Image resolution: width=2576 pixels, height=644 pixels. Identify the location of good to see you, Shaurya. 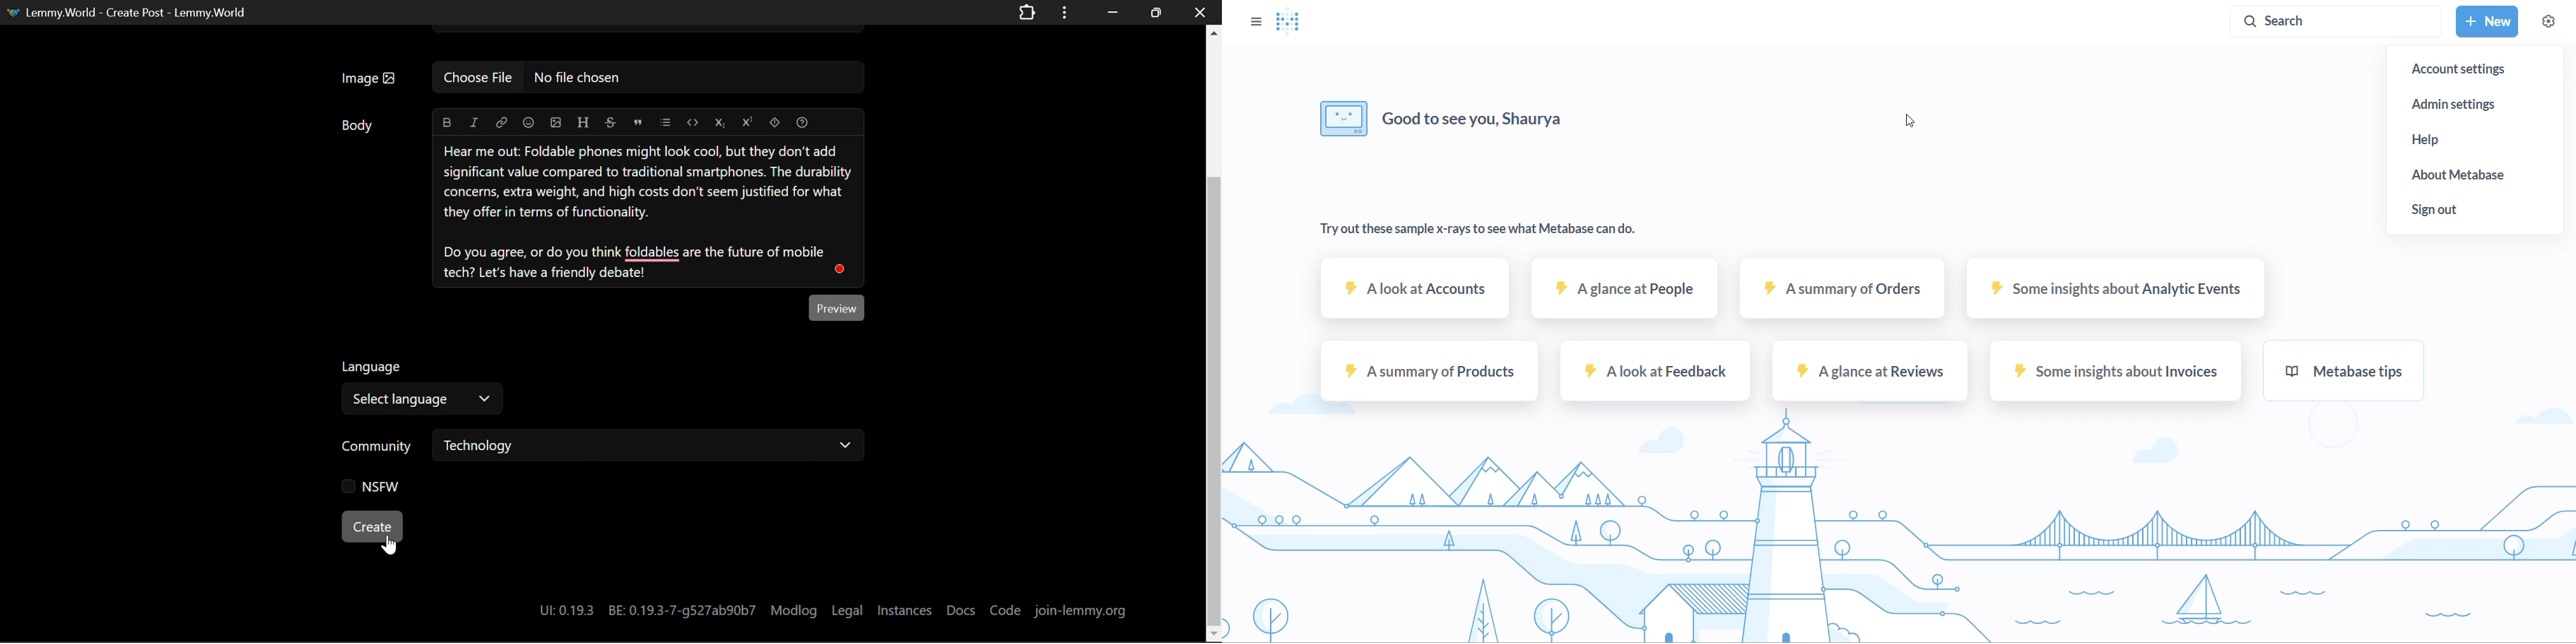
(1445, 117).